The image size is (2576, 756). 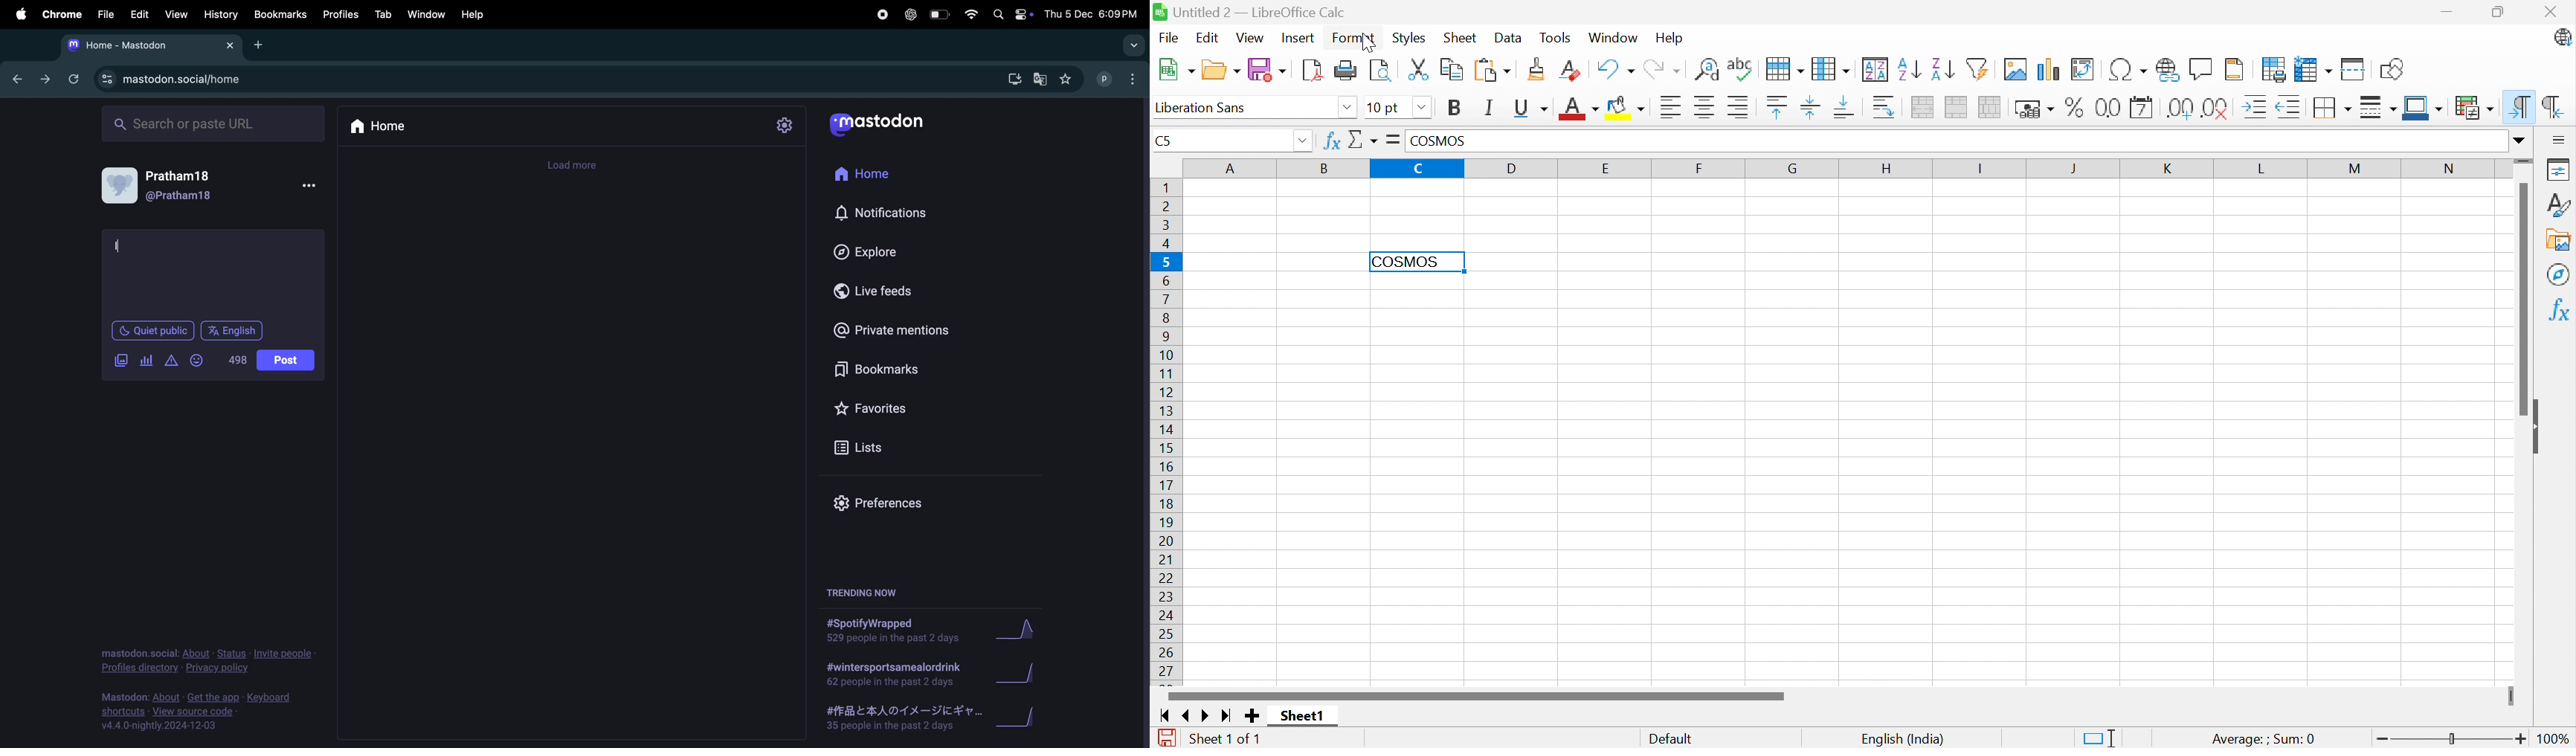 What do you see at coordinates (1884, 109) in the screenshot?
I see `Wrap Text` at bounding box center [1884, 109].